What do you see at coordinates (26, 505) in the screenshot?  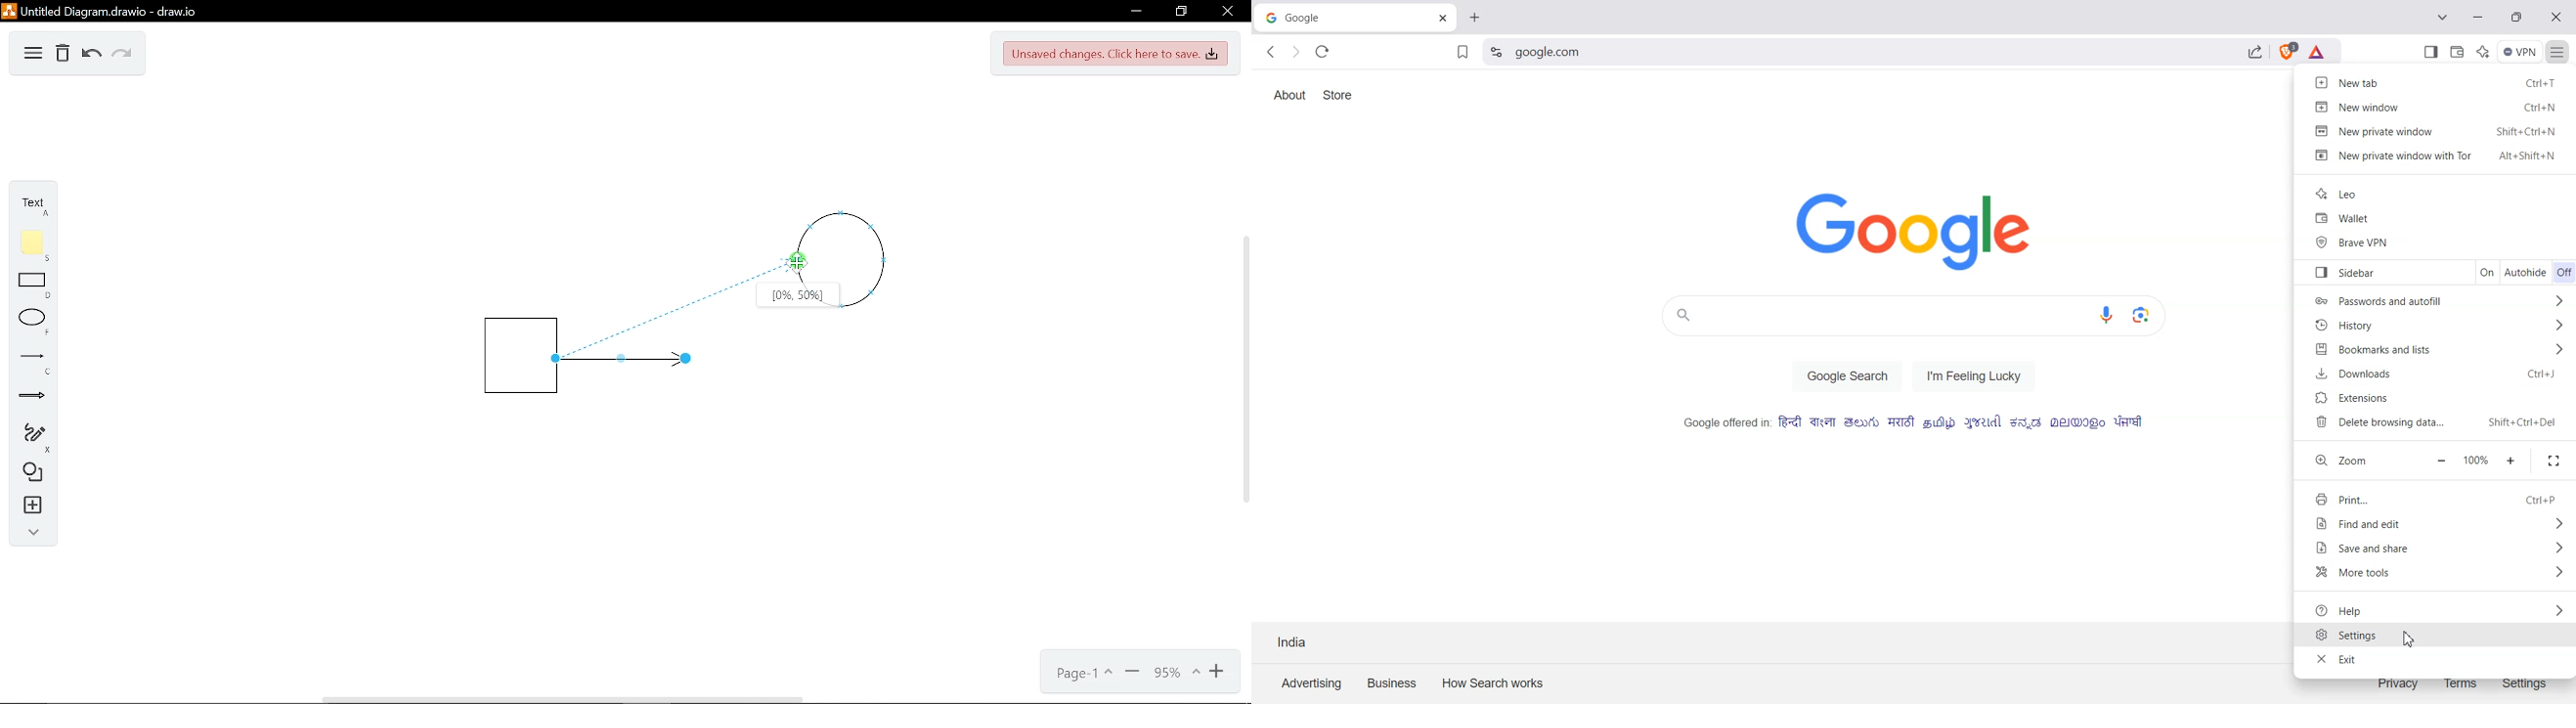 I see `Insert` at bounding box center [26, 505].